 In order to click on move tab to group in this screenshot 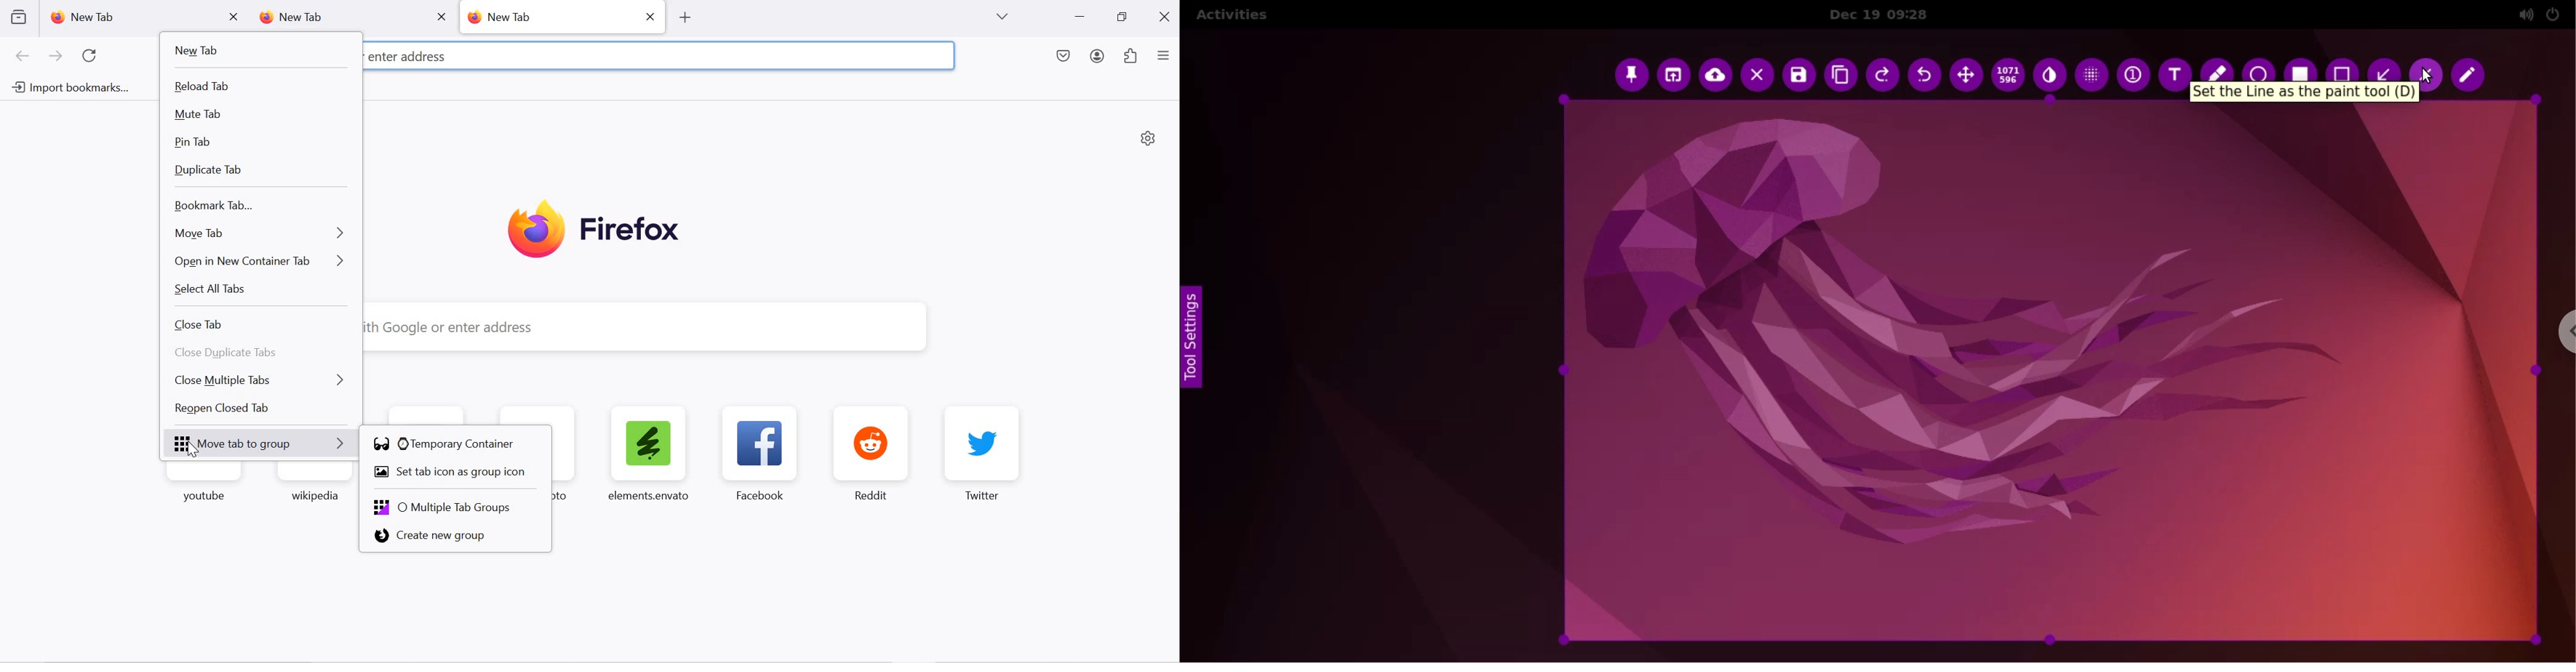, I will do `click(264, 444)`.